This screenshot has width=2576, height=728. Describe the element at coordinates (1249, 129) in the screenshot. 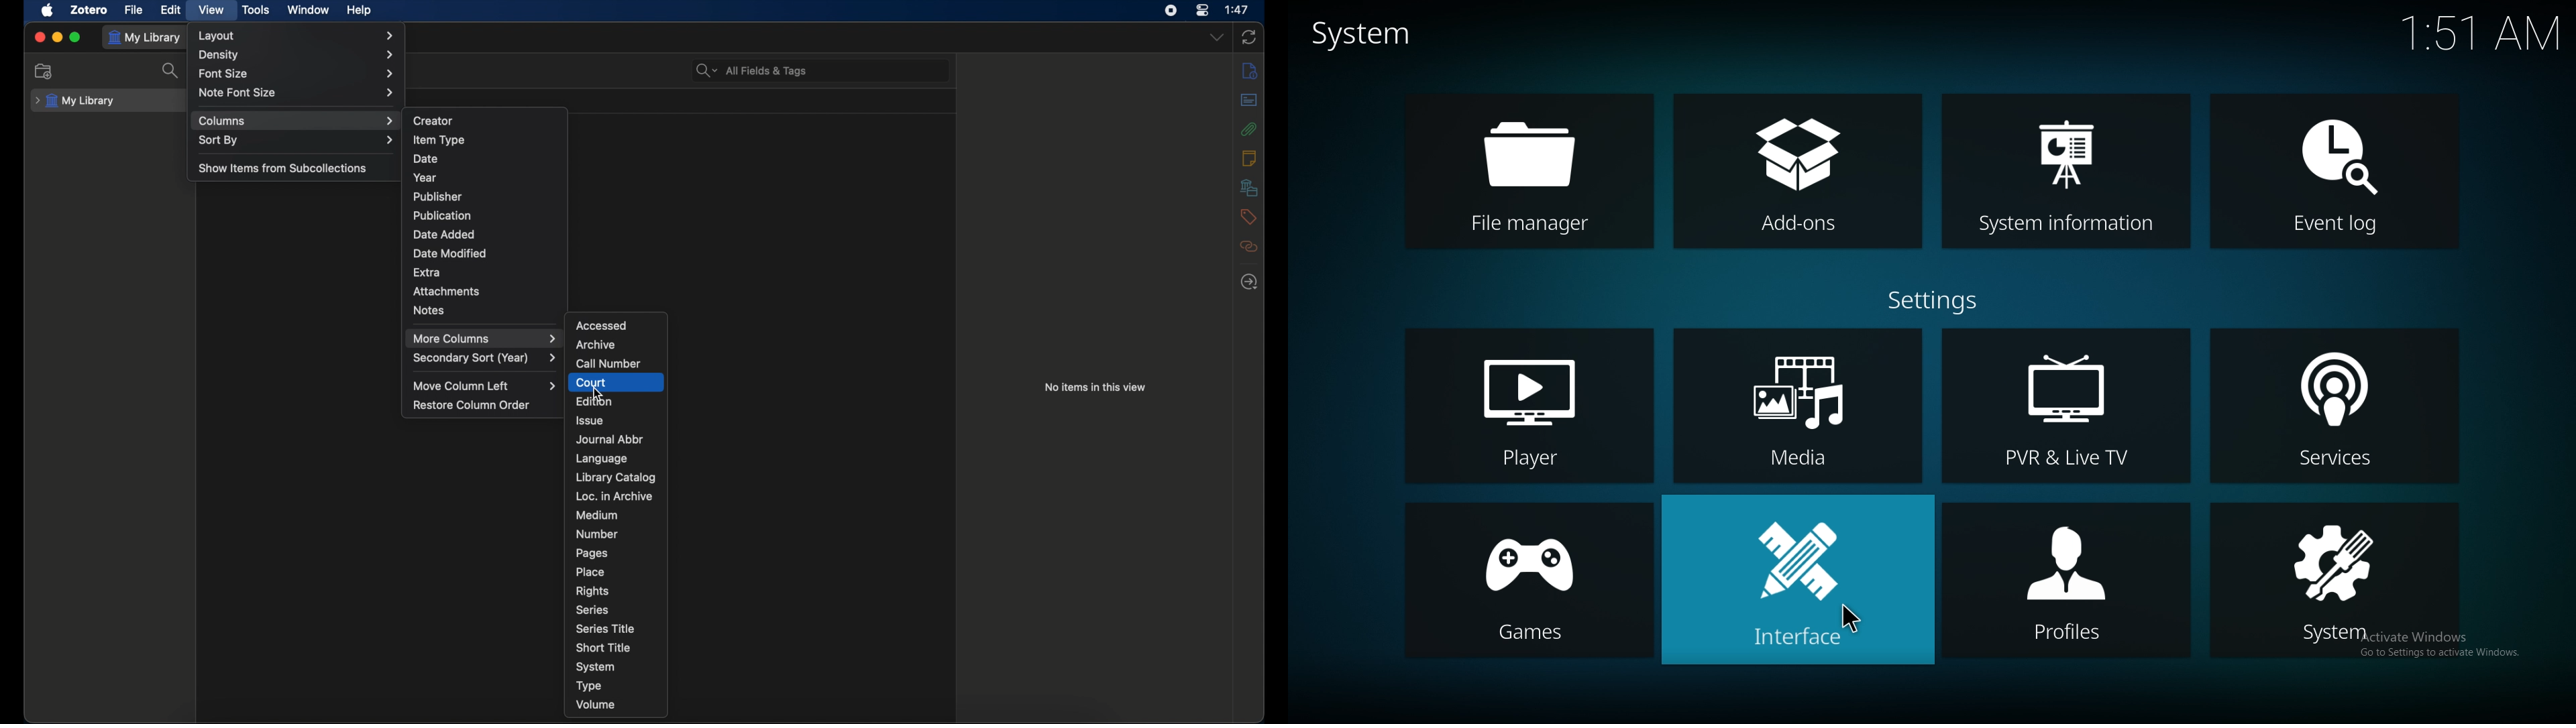

I see `attachments` at that location.